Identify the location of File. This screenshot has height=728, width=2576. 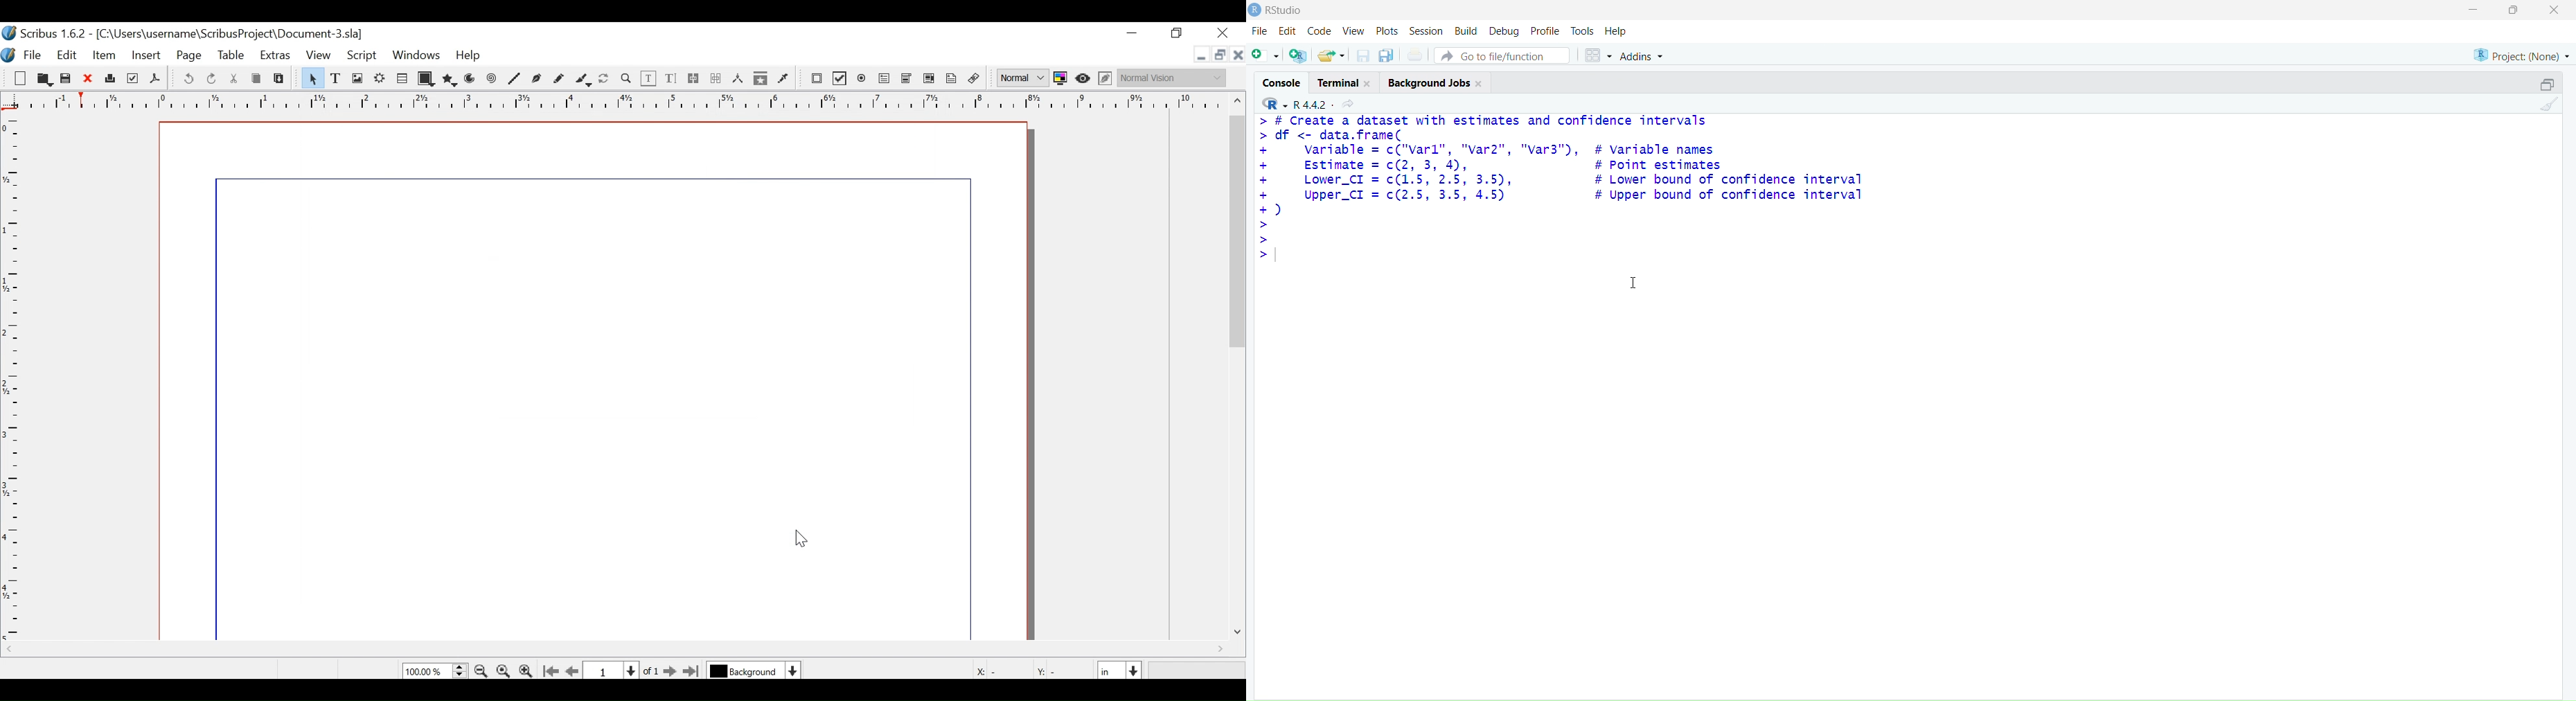
(593, 382).